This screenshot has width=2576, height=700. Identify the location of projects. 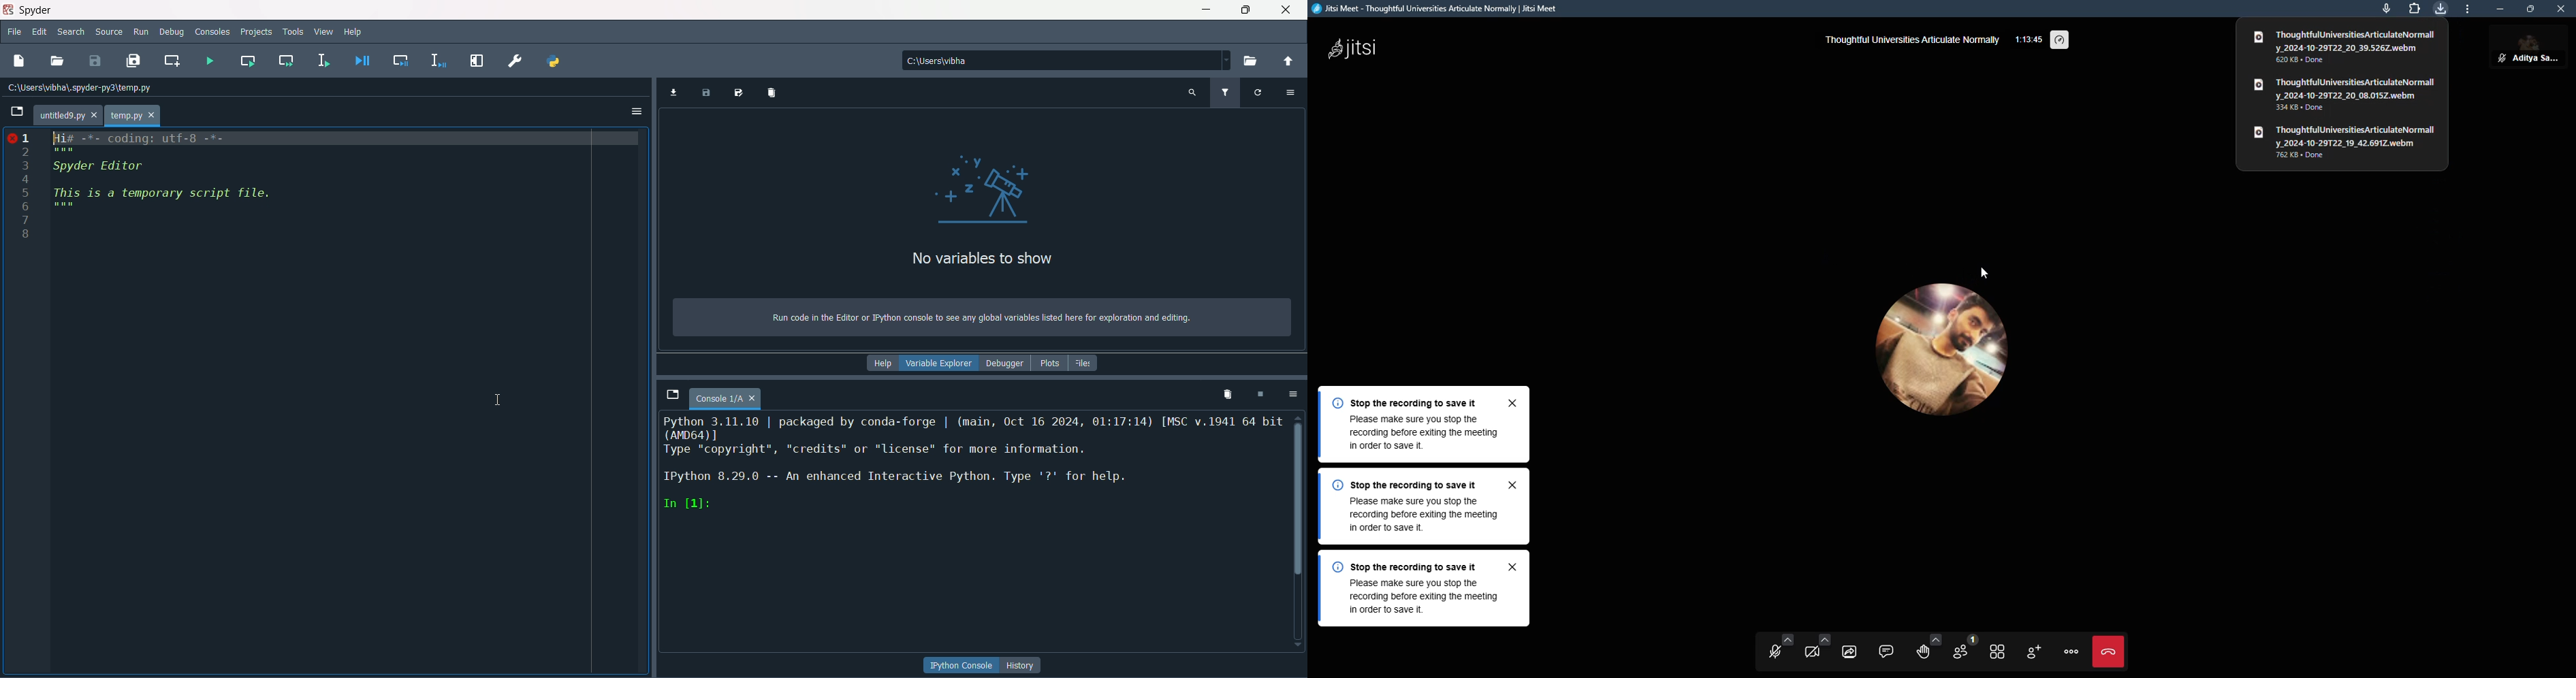
(256, 33).